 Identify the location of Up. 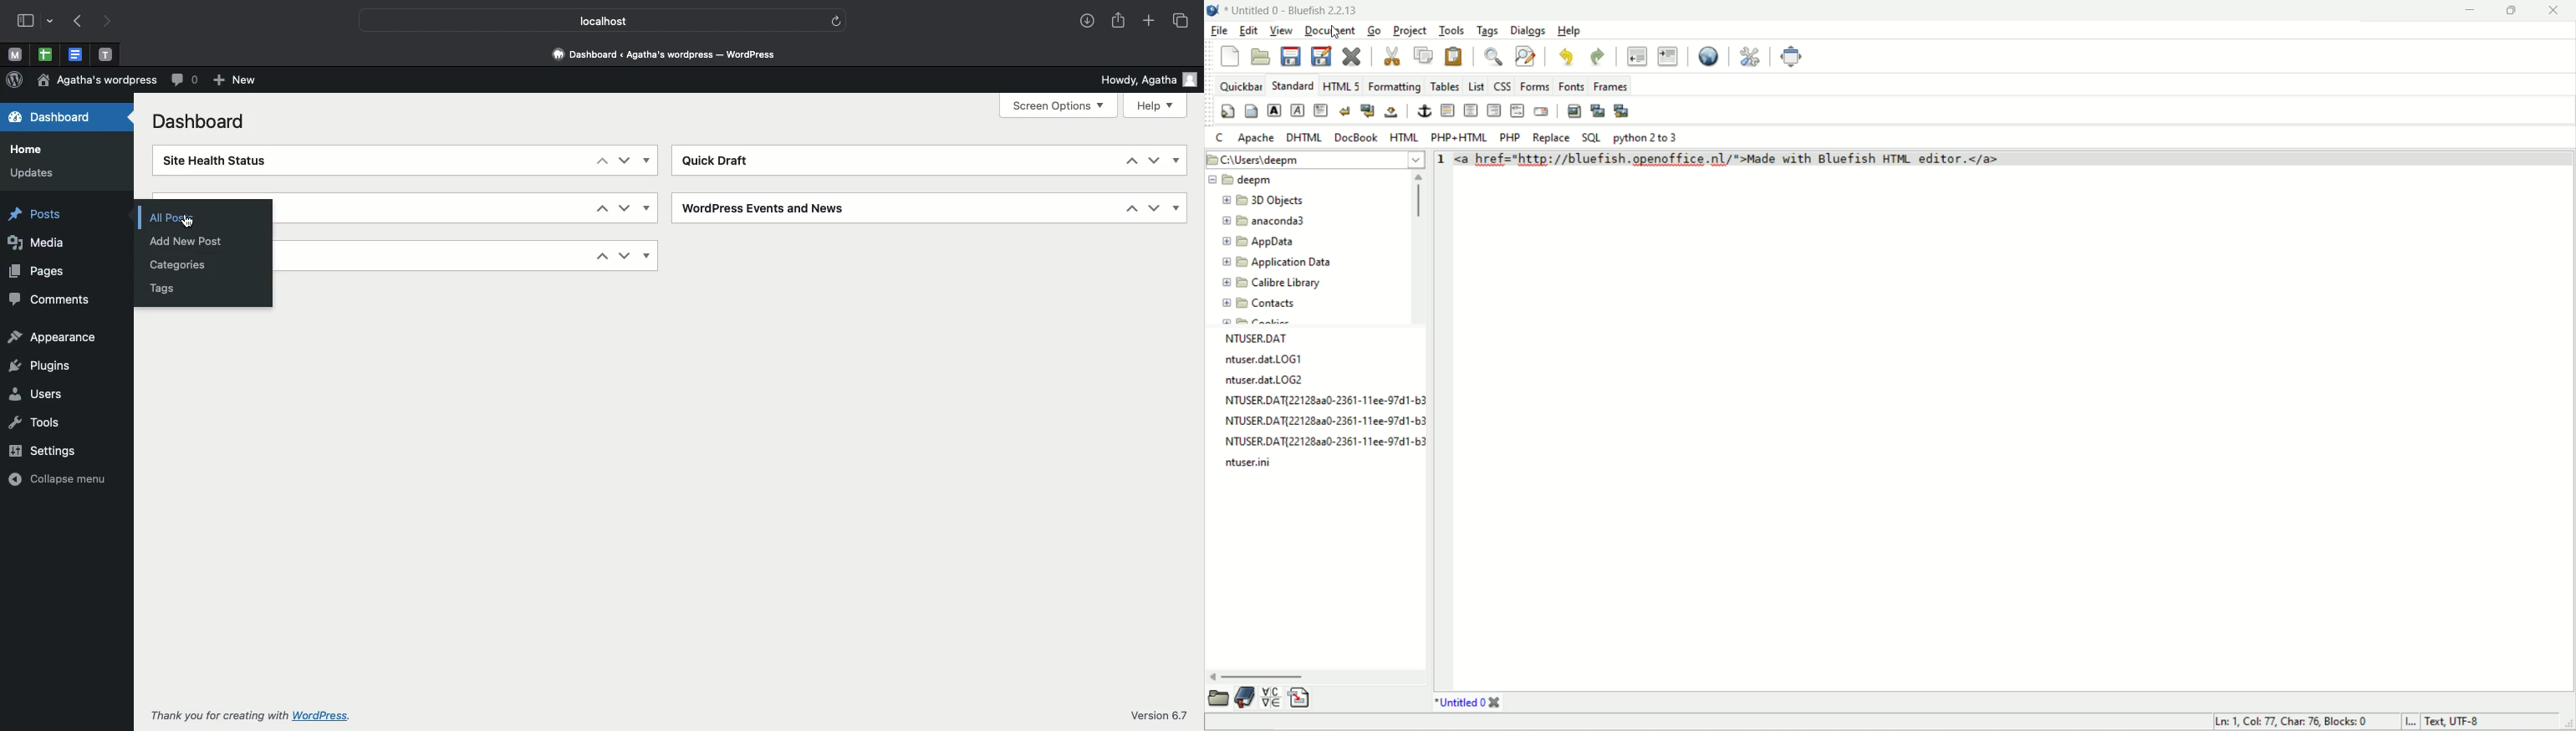
(601, 159).